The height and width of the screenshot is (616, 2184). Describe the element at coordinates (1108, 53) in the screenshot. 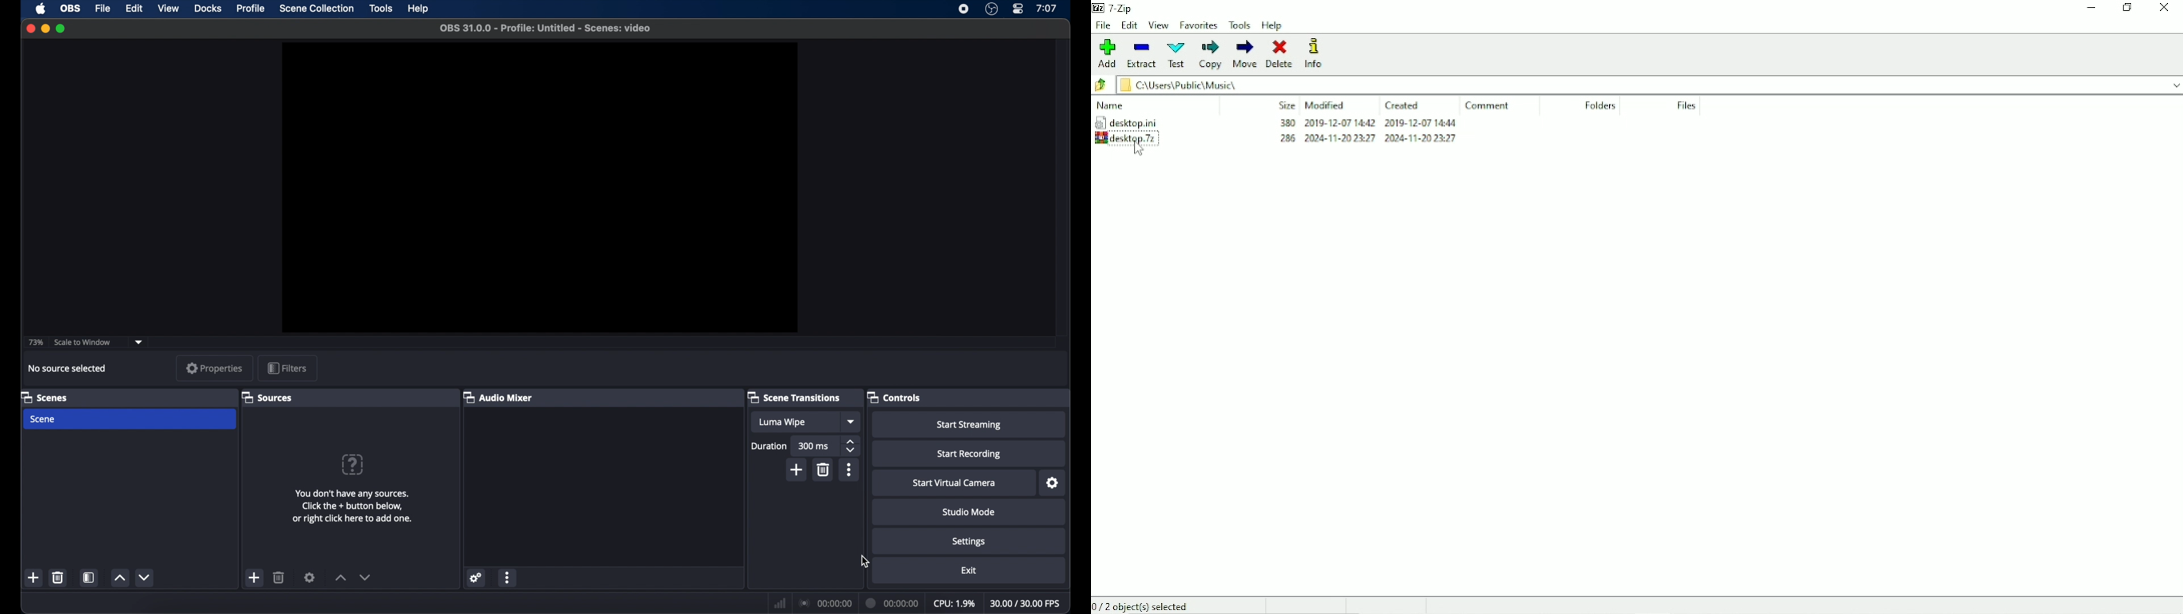

I see `Add` at that location.